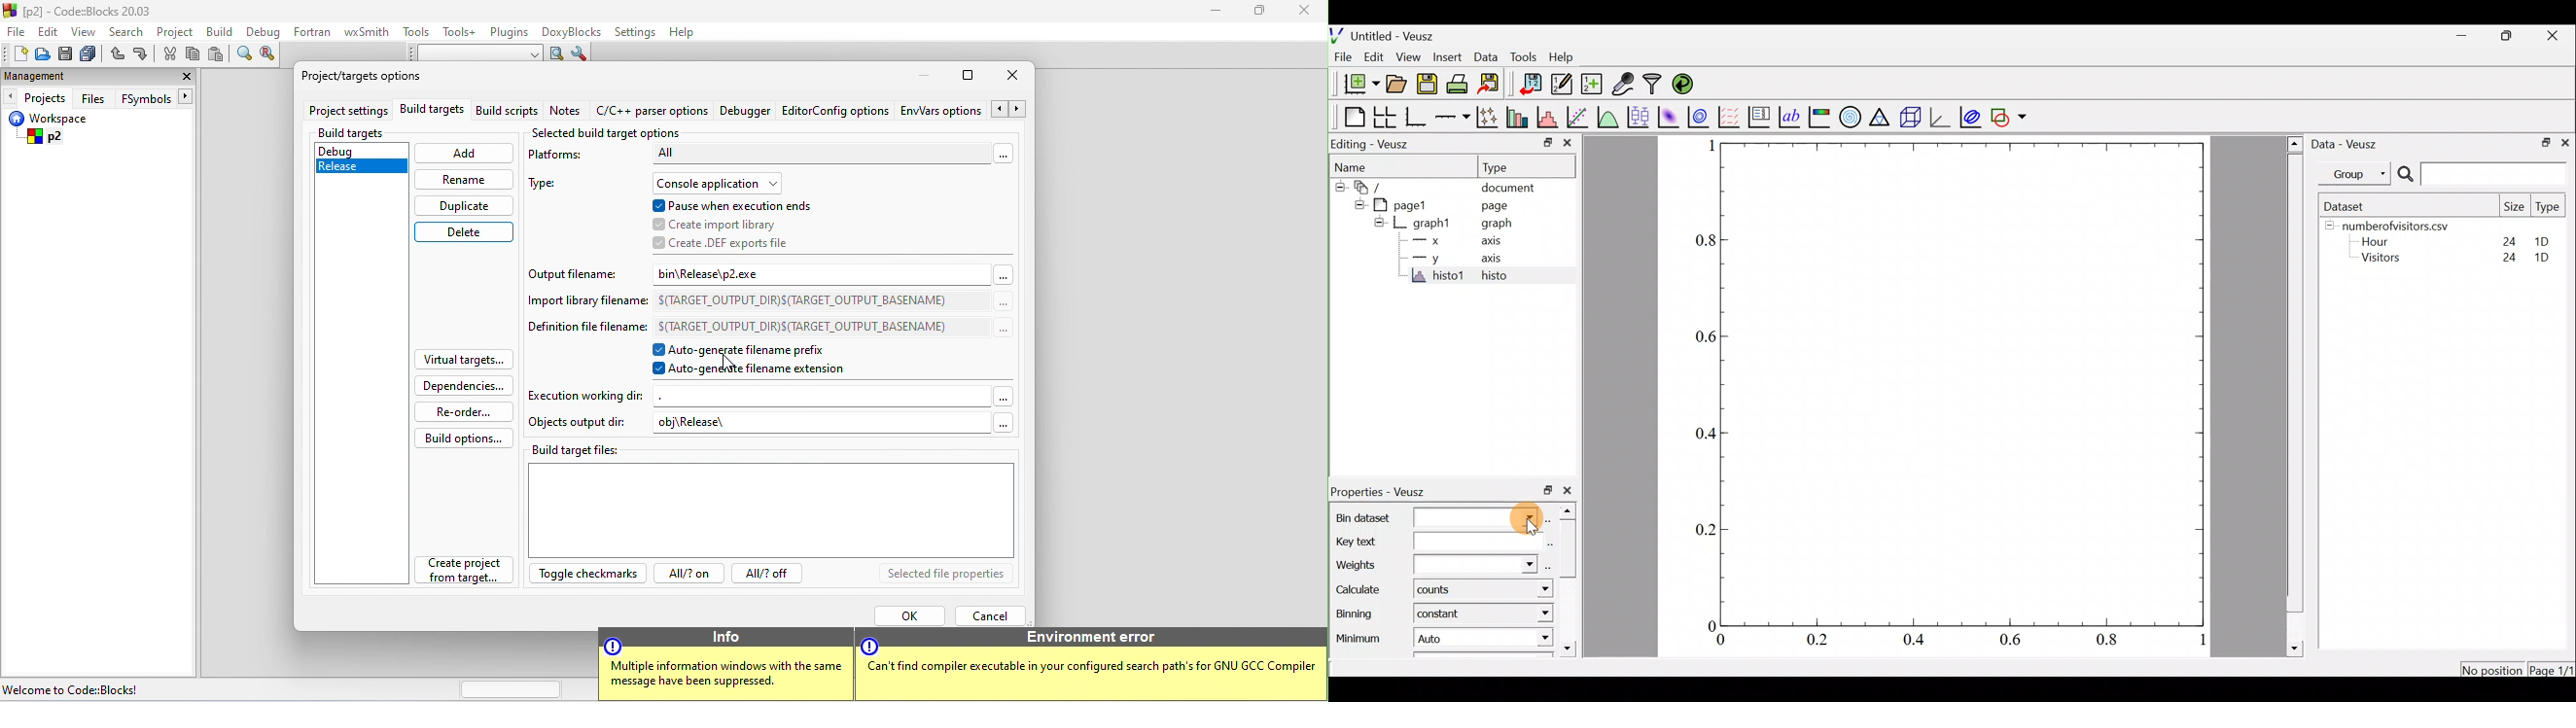 Image resolution: width=2576 pixels, height=728 pixels. I want to click on cut, so click(170, 56).